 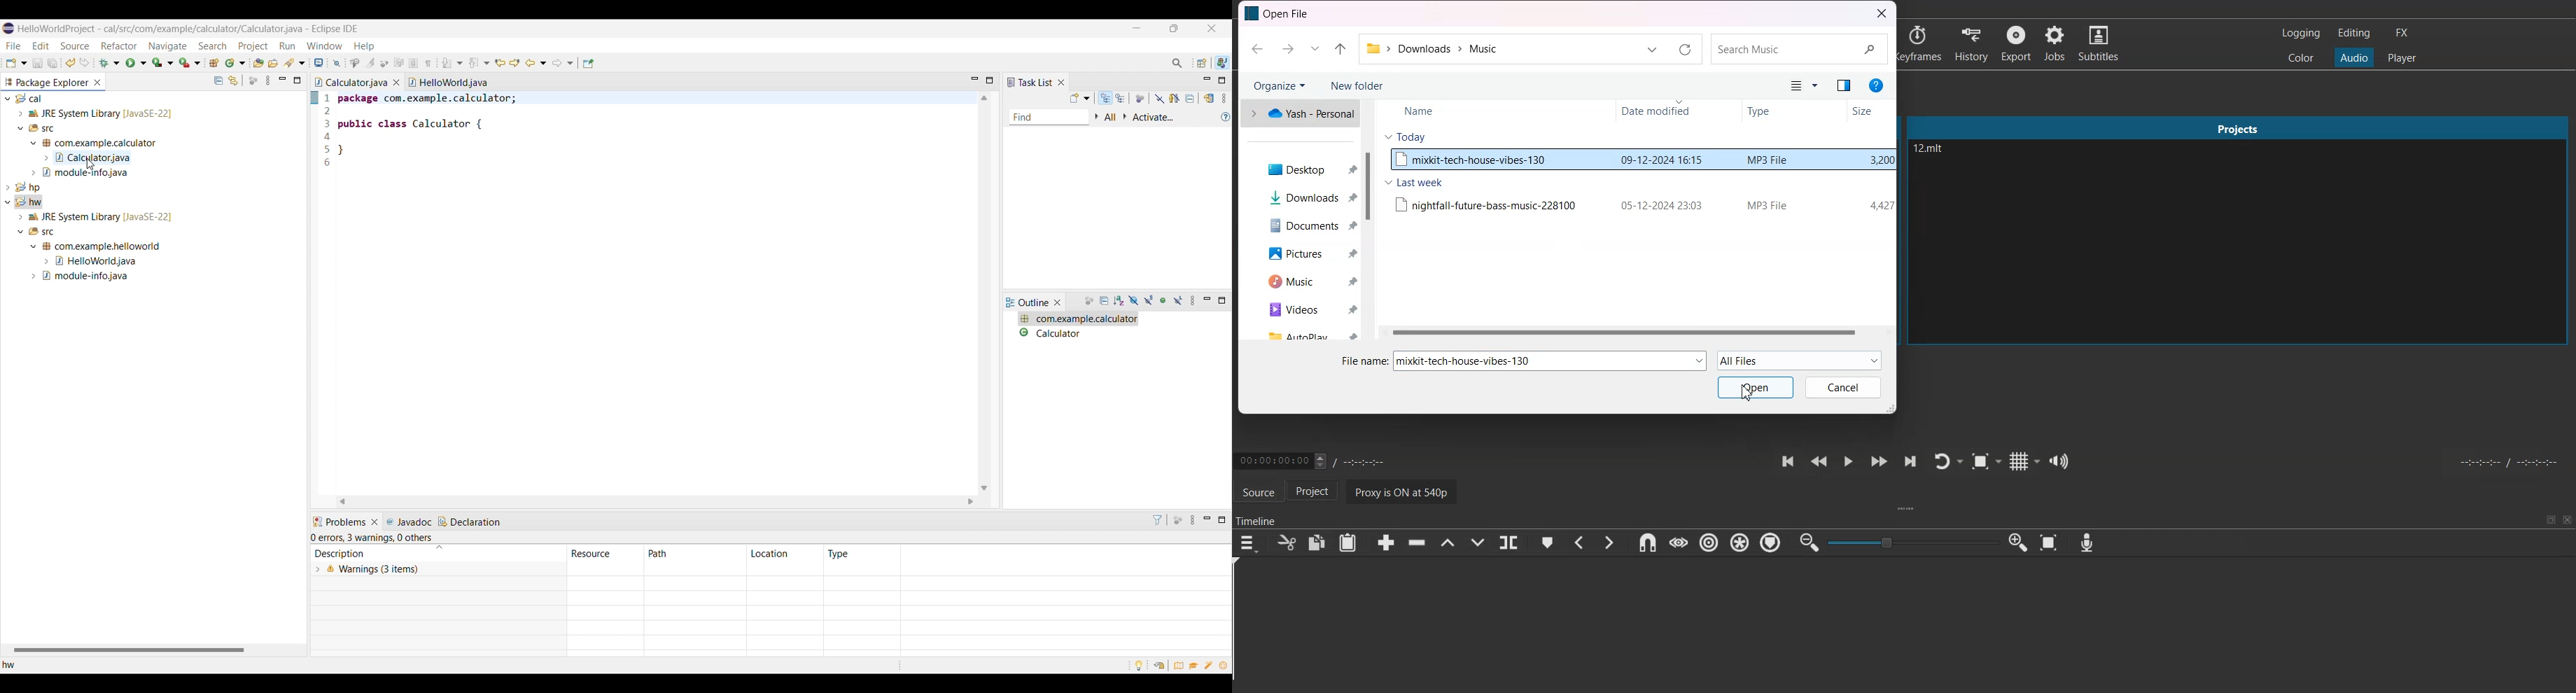 I want to click on Skip to the previous point, so click(x=1786, y=461).